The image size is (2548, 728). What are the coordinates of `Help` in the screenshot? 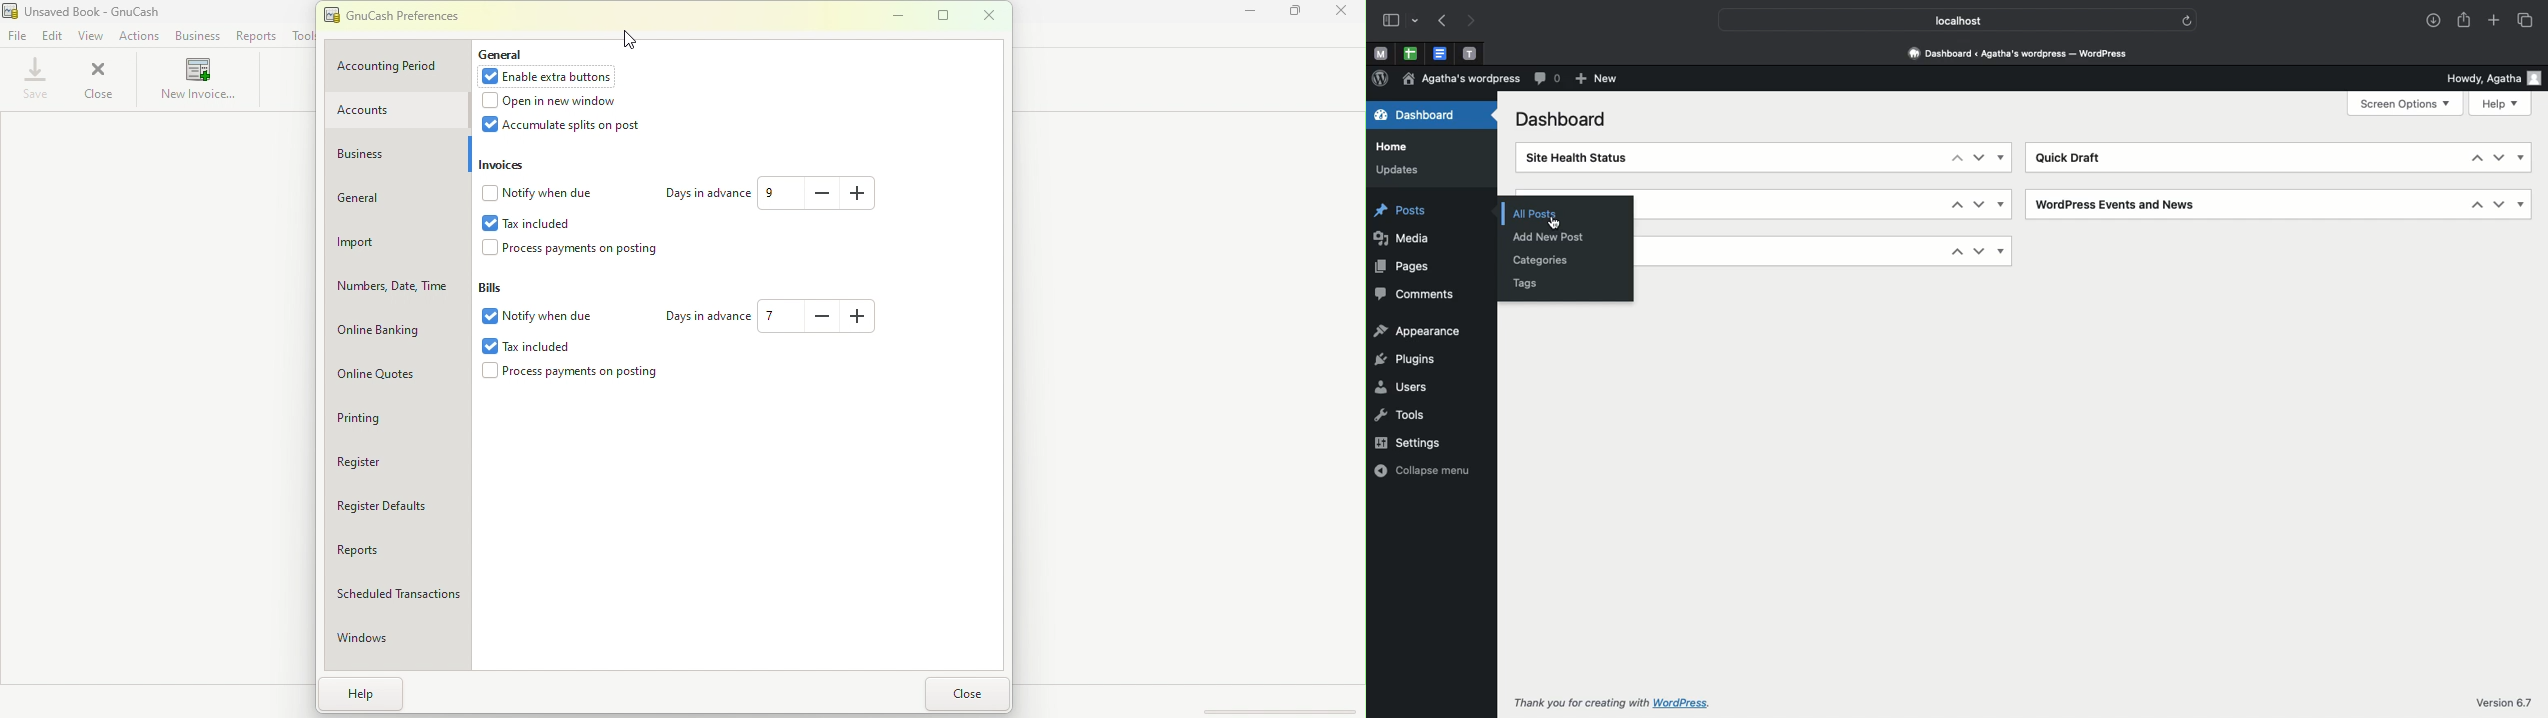 It's located at (363, 694).